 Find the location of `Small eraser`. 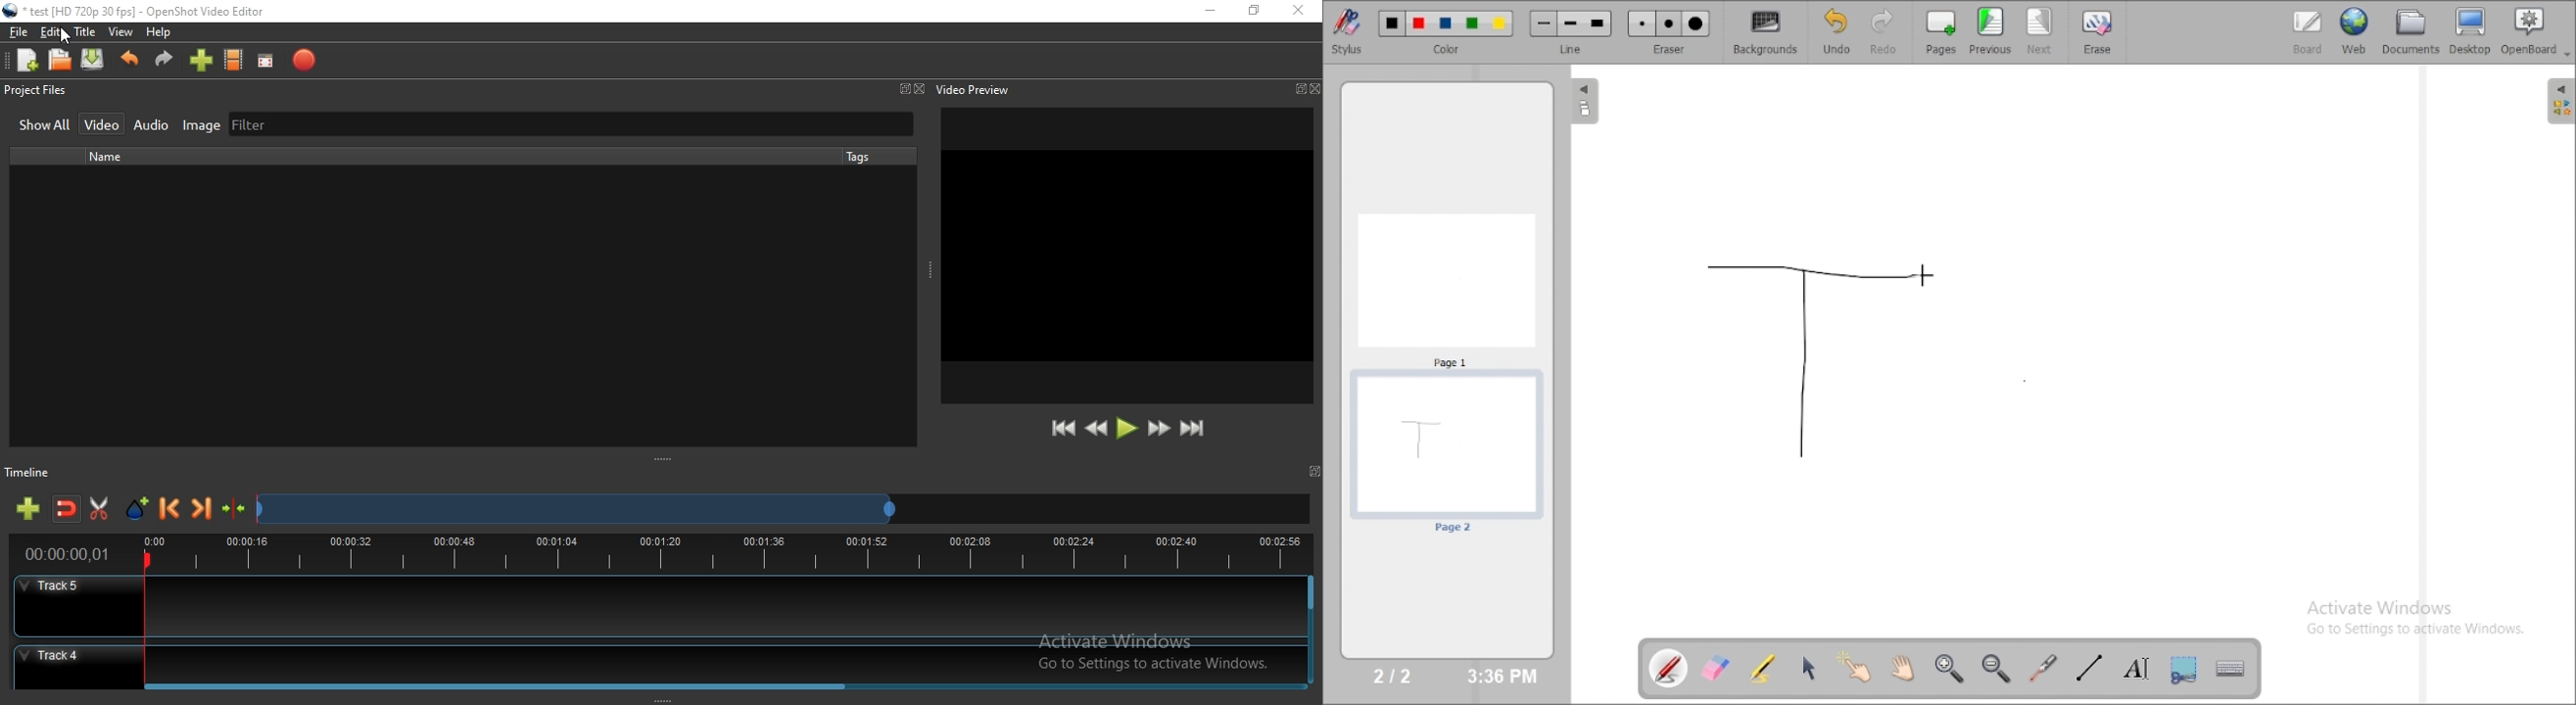

Small eraser is located at coordinates (1642, 24).